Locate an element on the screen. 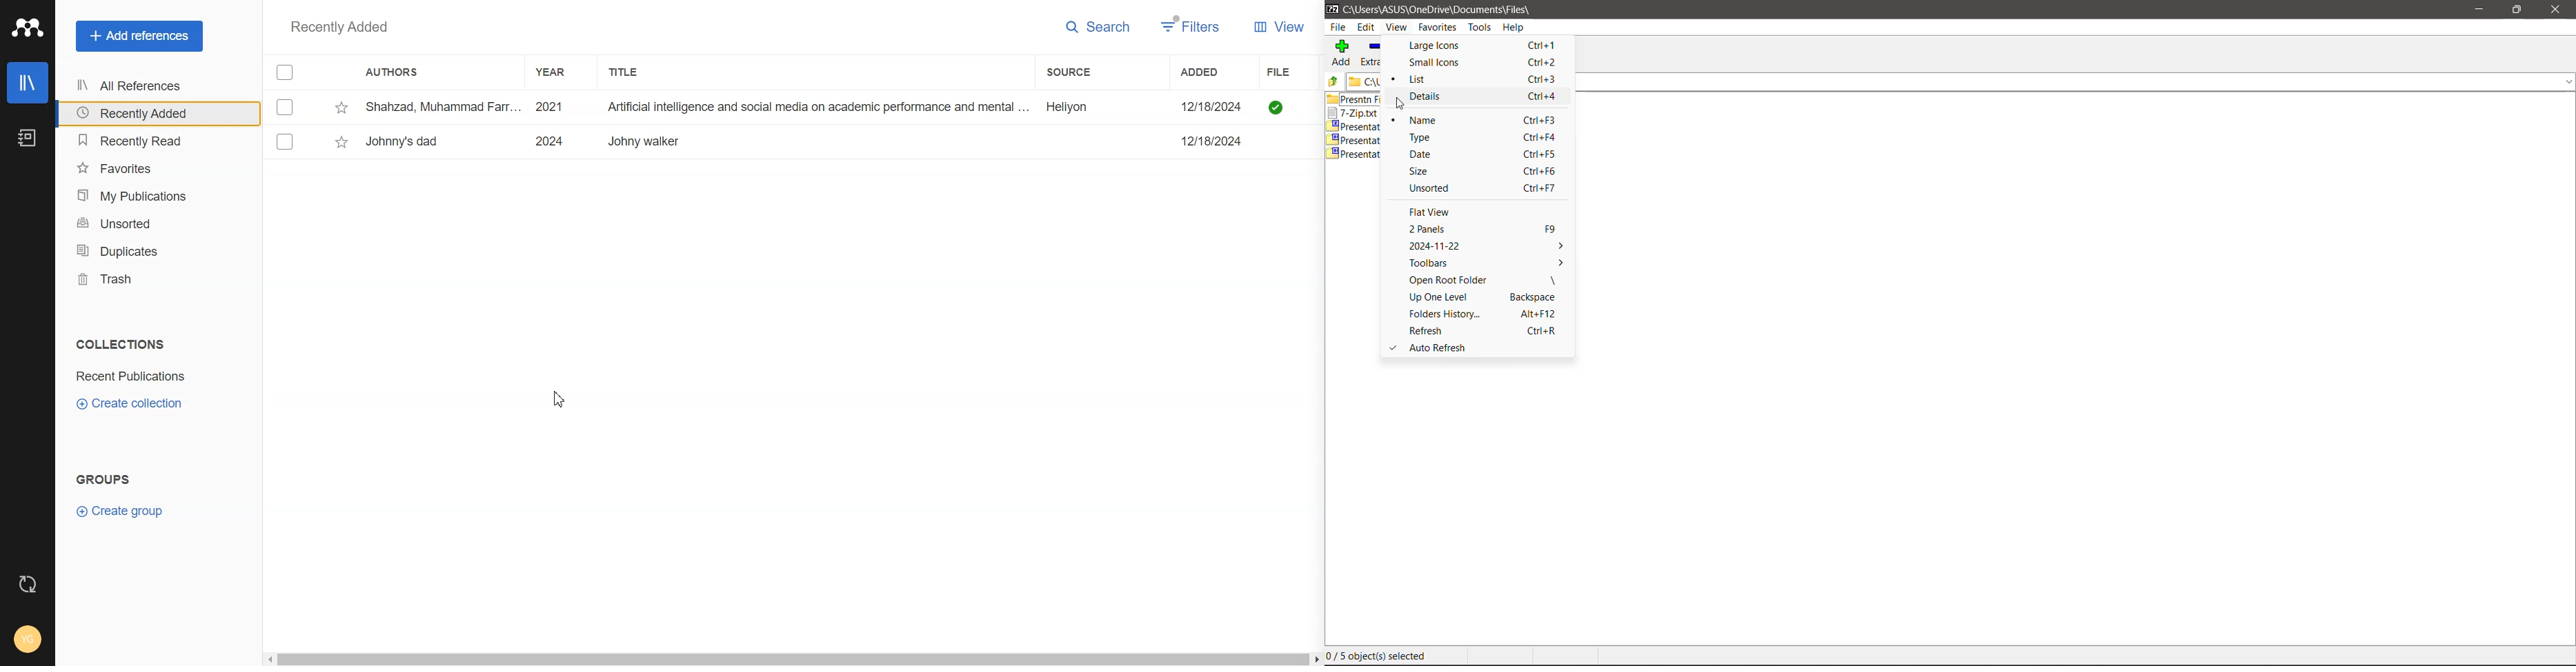 Image resolution: width=2576 pixels, height=672 pixels. star is located at coordinates (342, 108).